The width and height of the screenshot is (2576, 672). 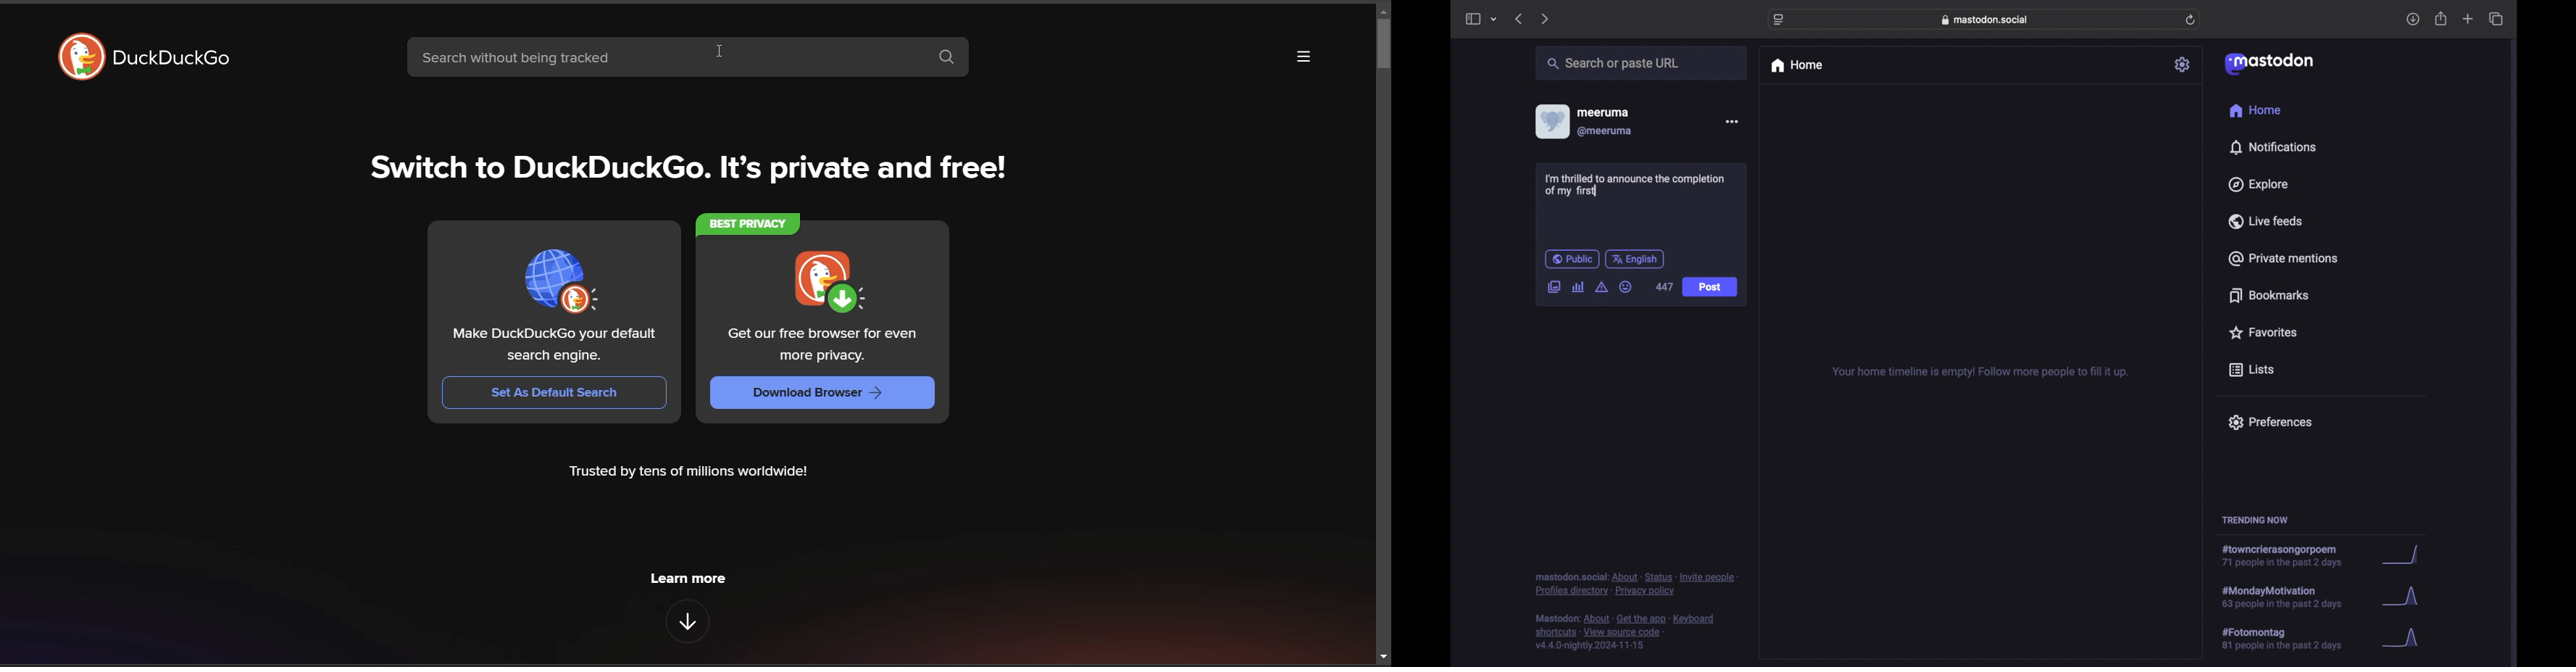 What do you see at coordinates (2404, 598) in the screenshot?
I see `graph` at bounding box center [2404, 598].